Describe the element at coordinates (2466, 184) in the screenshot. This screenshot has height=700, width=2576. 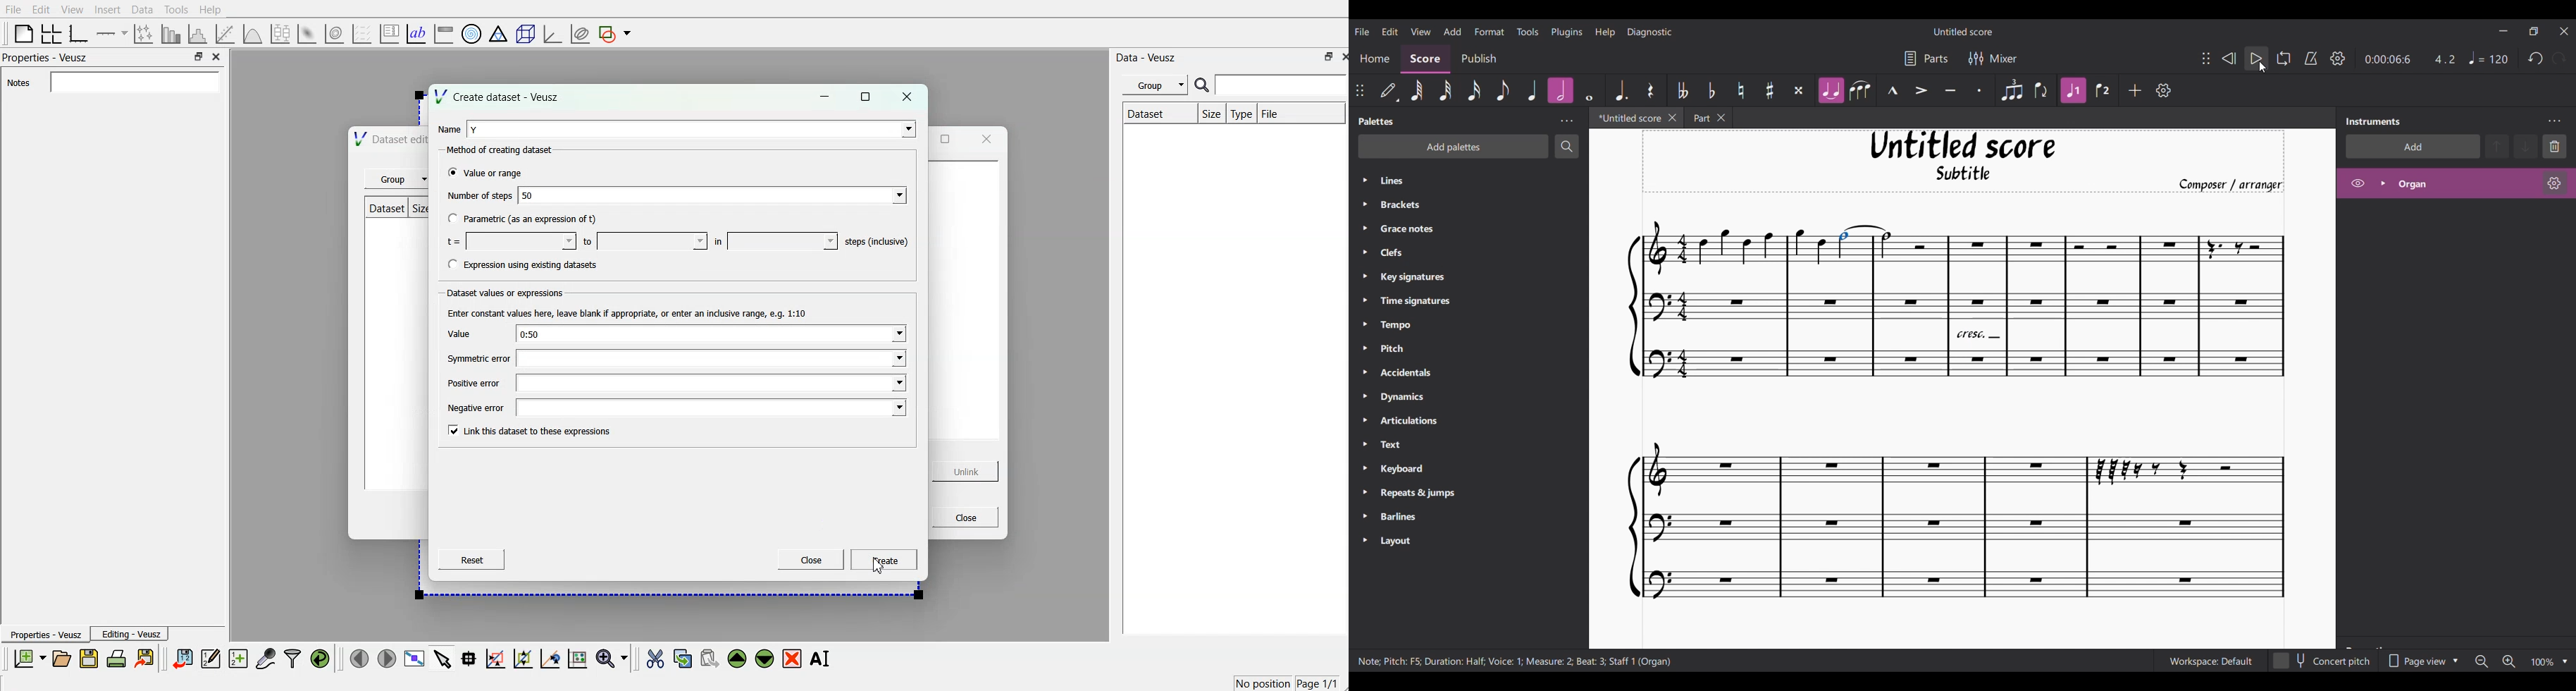
I see `Current instrument` at that location.